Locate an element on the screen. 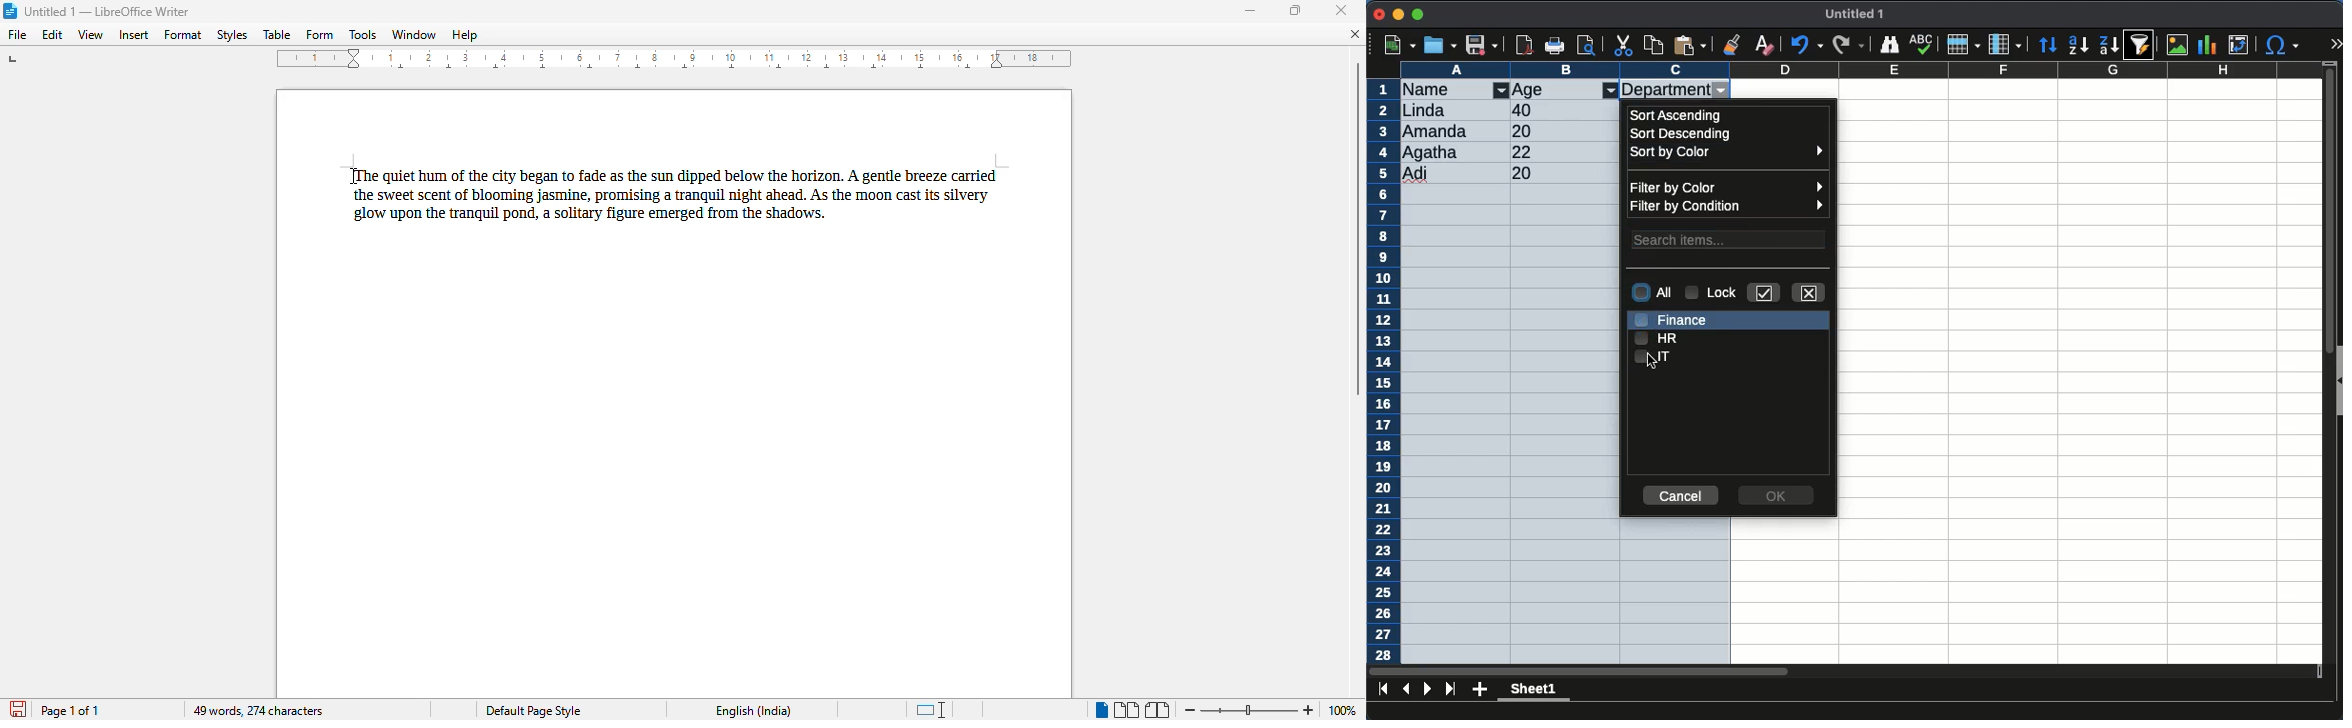 This screenshot has width=2352, height=728. add is located at coordinates (1479, 690).